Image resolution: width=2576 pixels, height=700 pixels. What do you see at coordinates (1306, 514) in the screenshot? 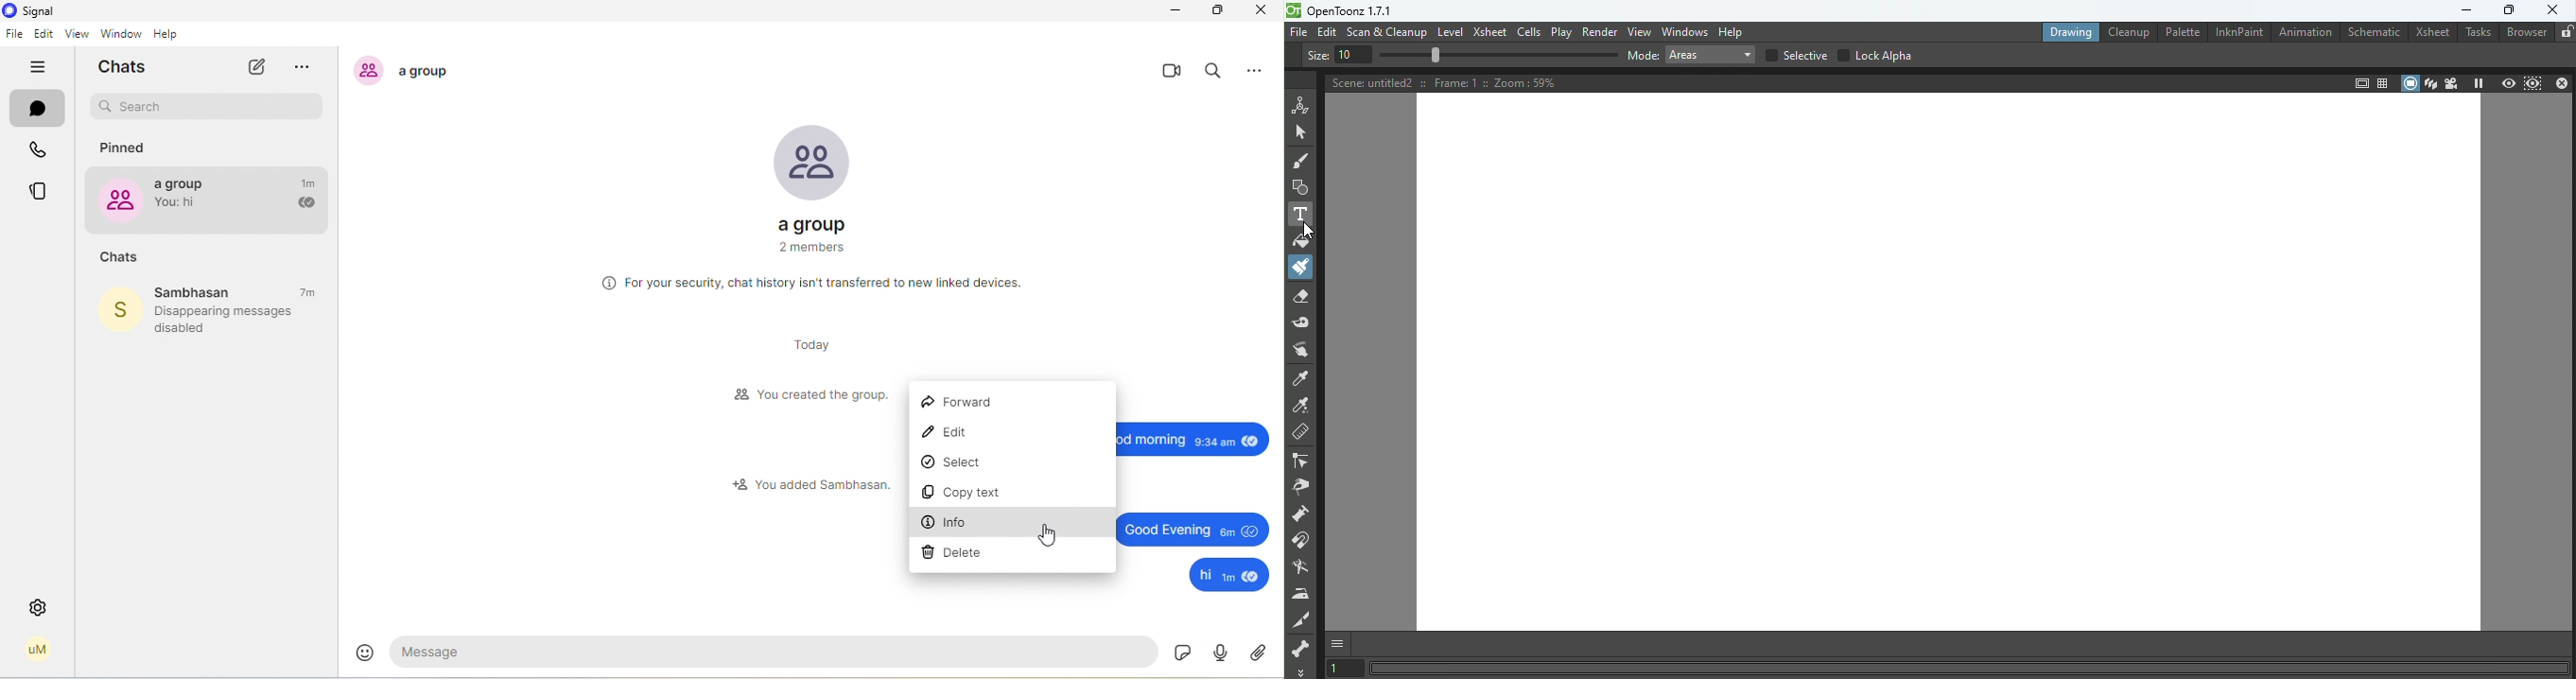
I see `Pump tool` at bounding box center [1306, 514].